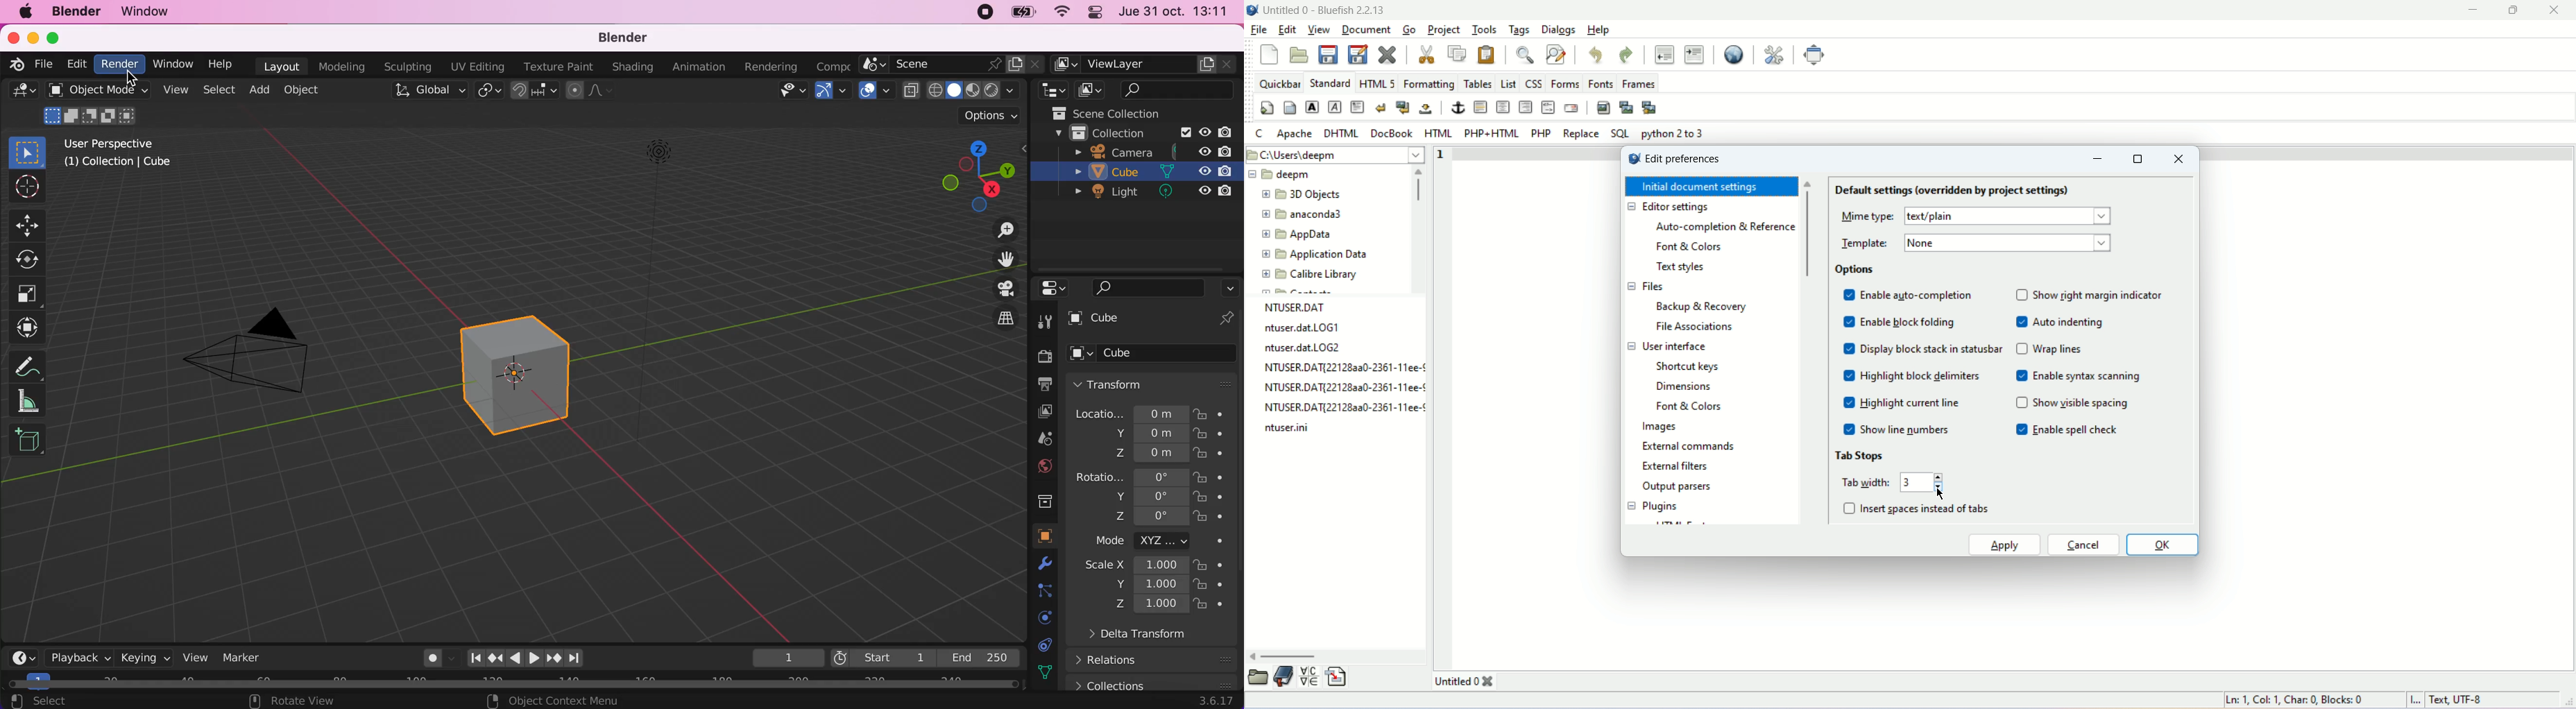 This screenshot has height=728, width=2576. What do you see at coordinates (657, 166) in the screenshot?
I see `light` at bounding box center [657, 166].